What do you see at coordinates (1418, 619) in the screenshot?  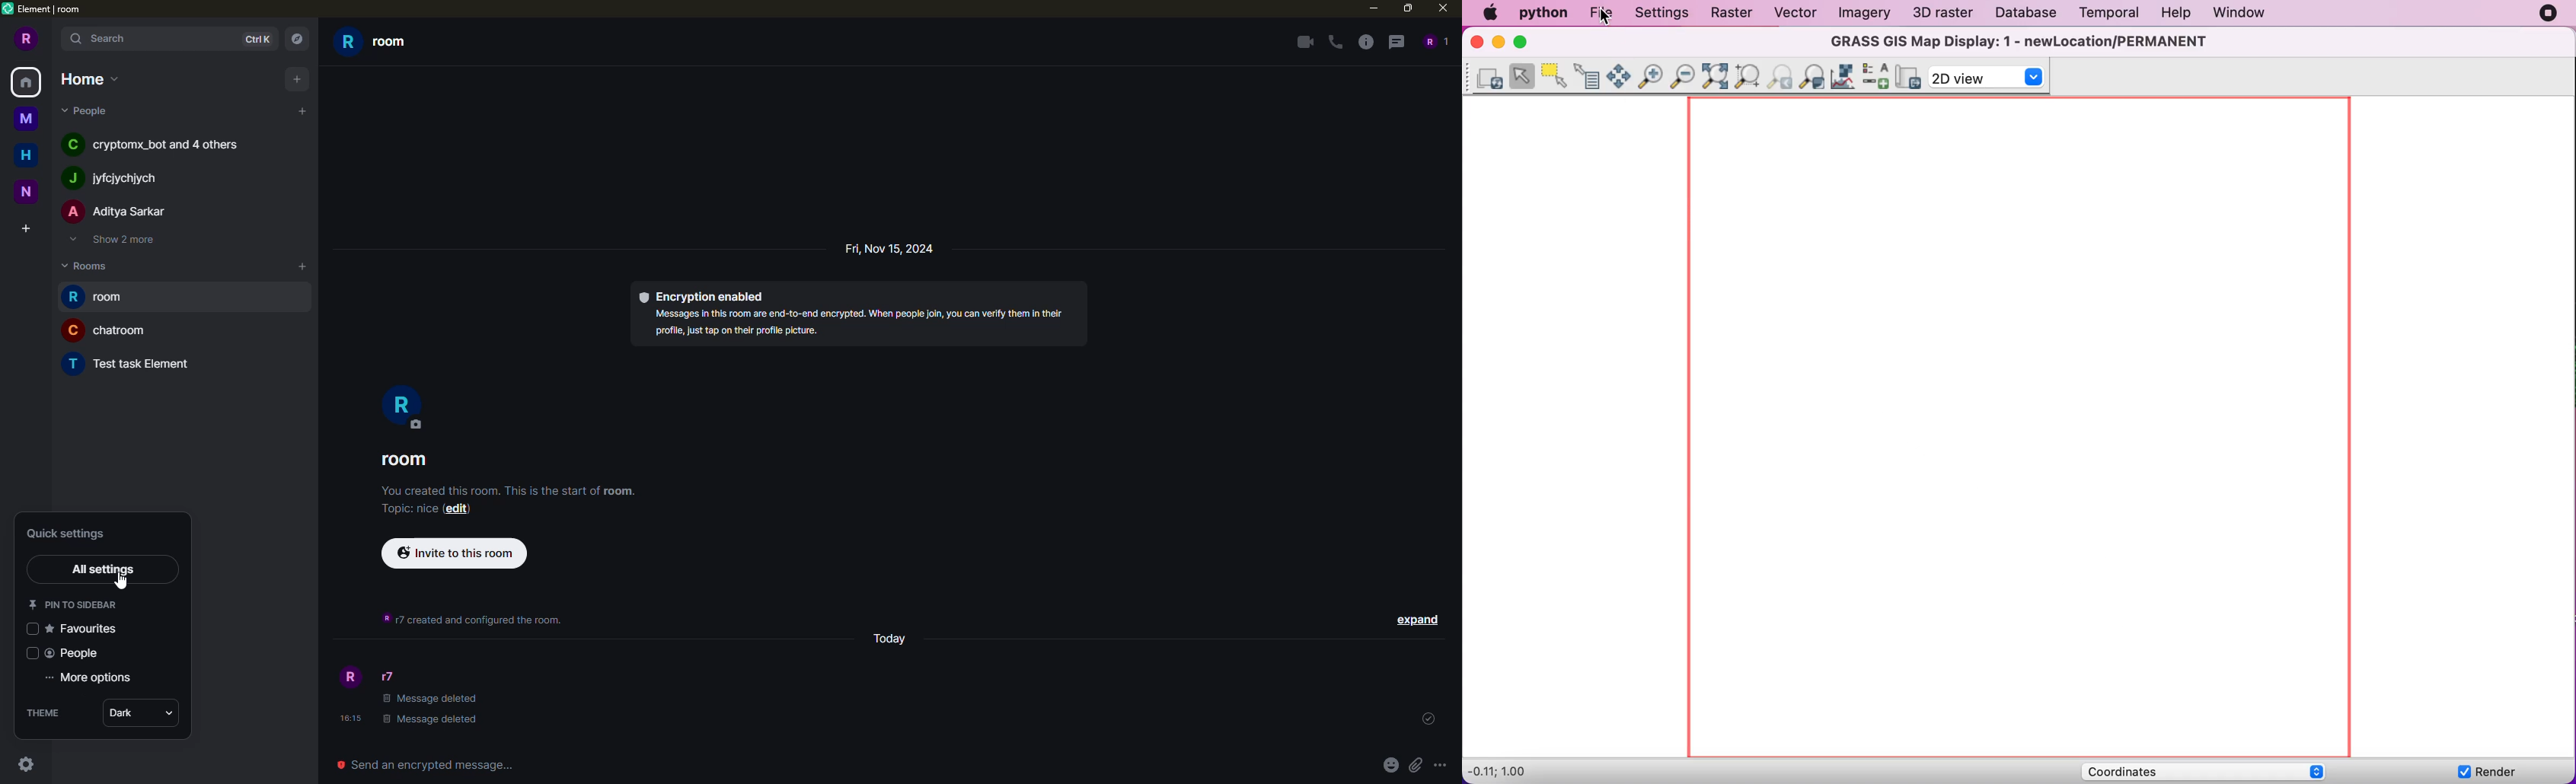 I see `expand` at bounding box center [1418, 619].